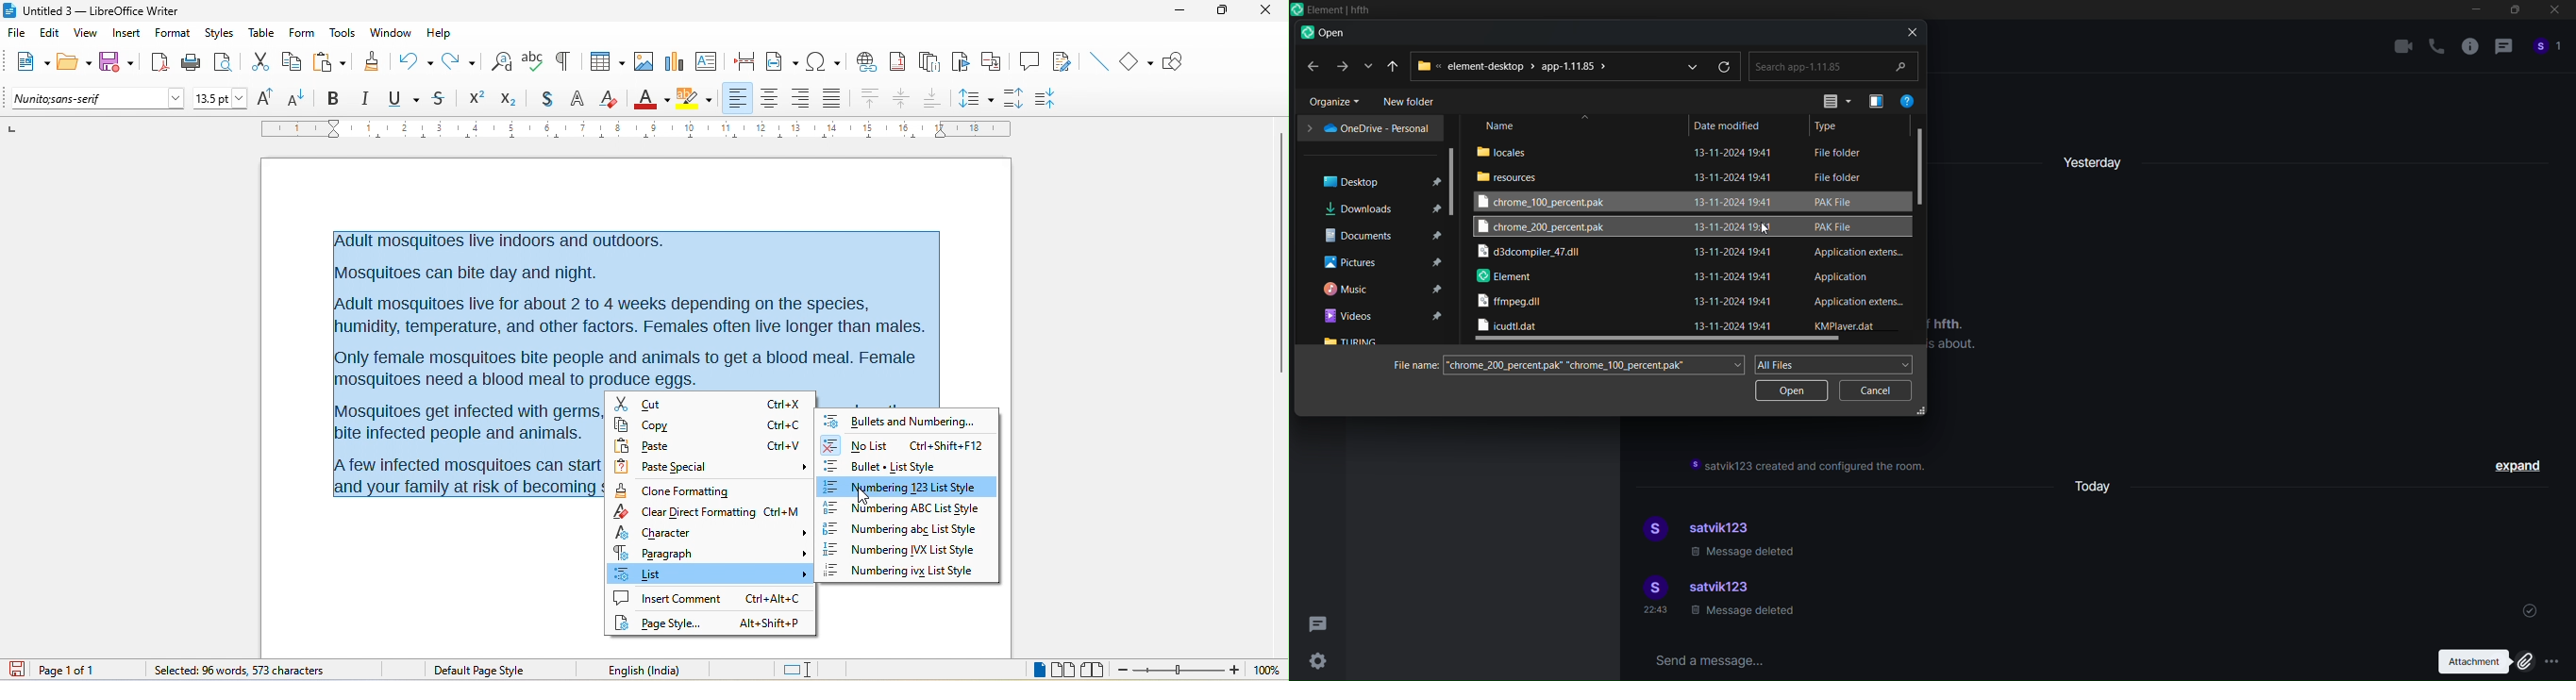  What do you see at coordinates (1831, 101) in the screenshot?
I see `view` at bounding box center [1831, 101].